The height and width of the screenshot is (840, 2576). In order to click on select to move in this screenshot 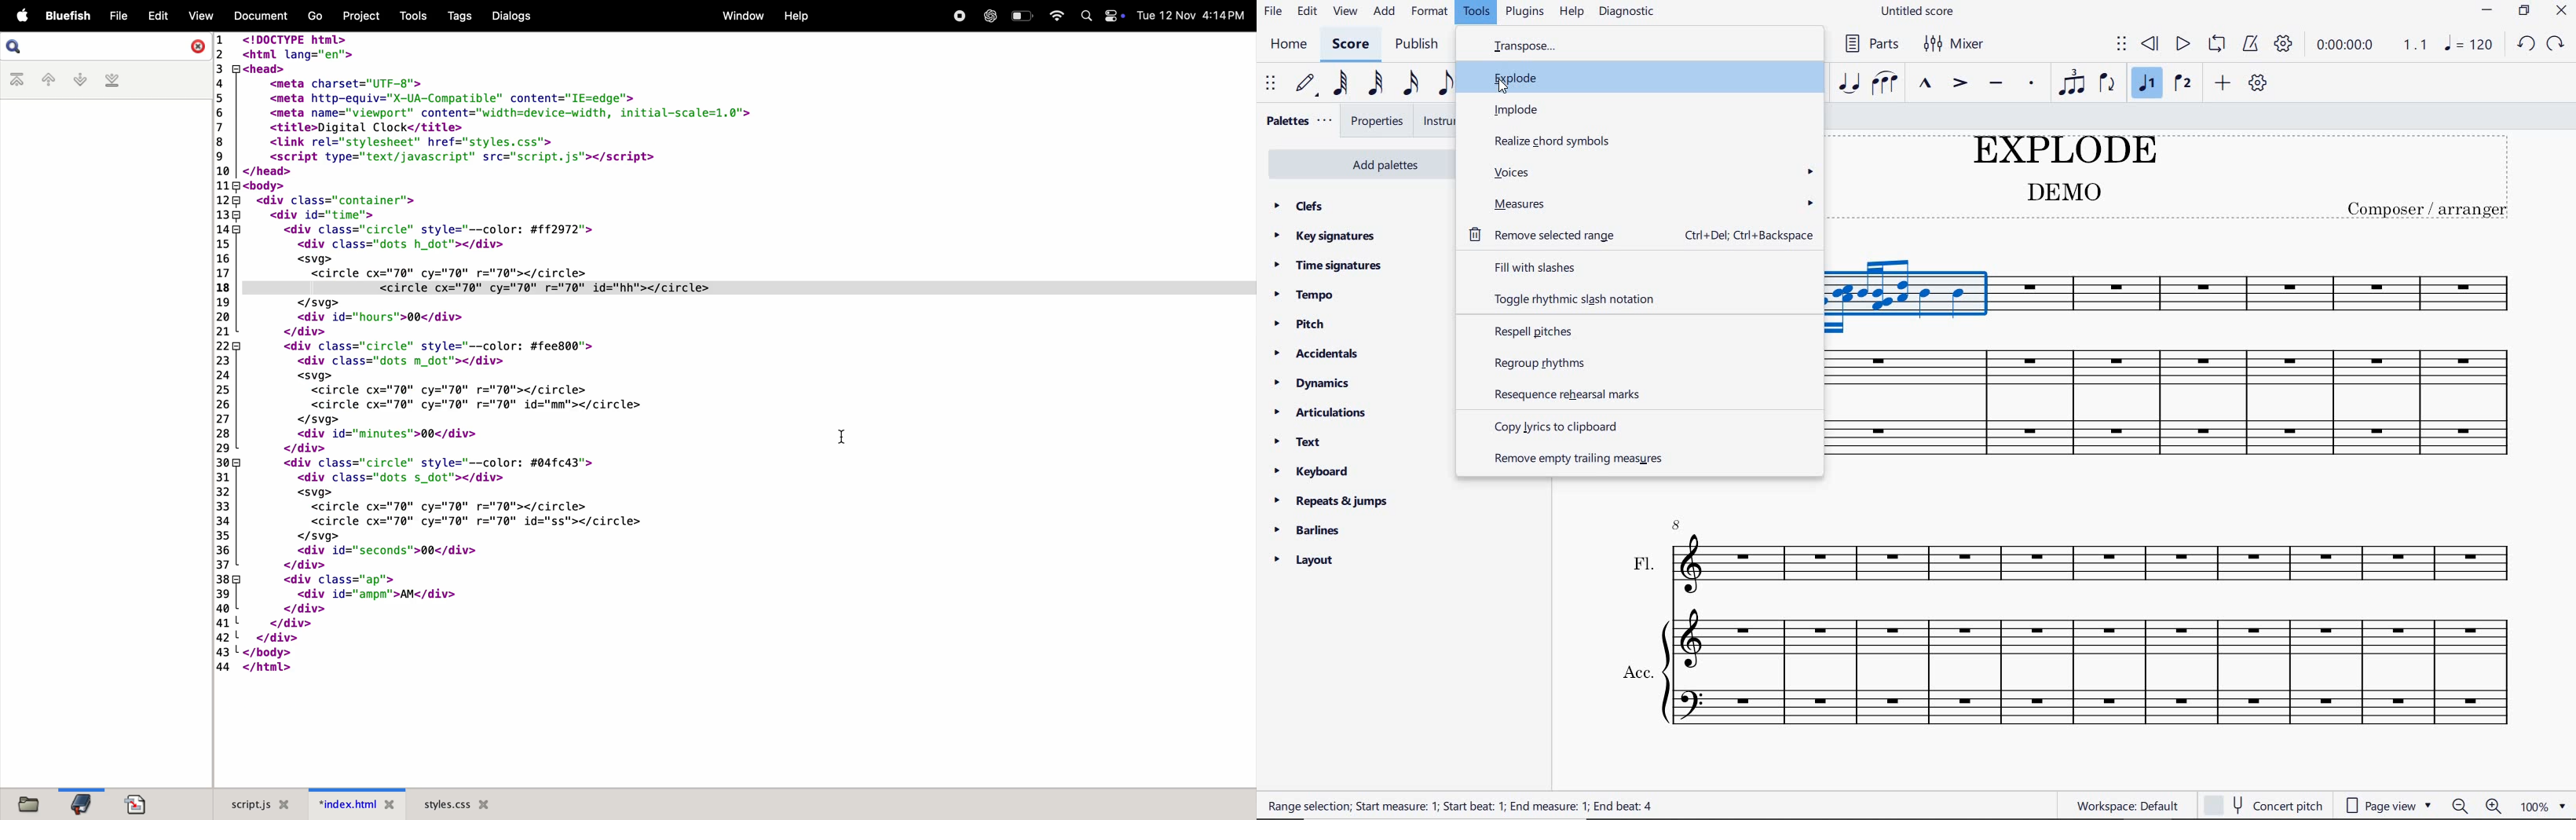, I will do `click(2120, 45)`.